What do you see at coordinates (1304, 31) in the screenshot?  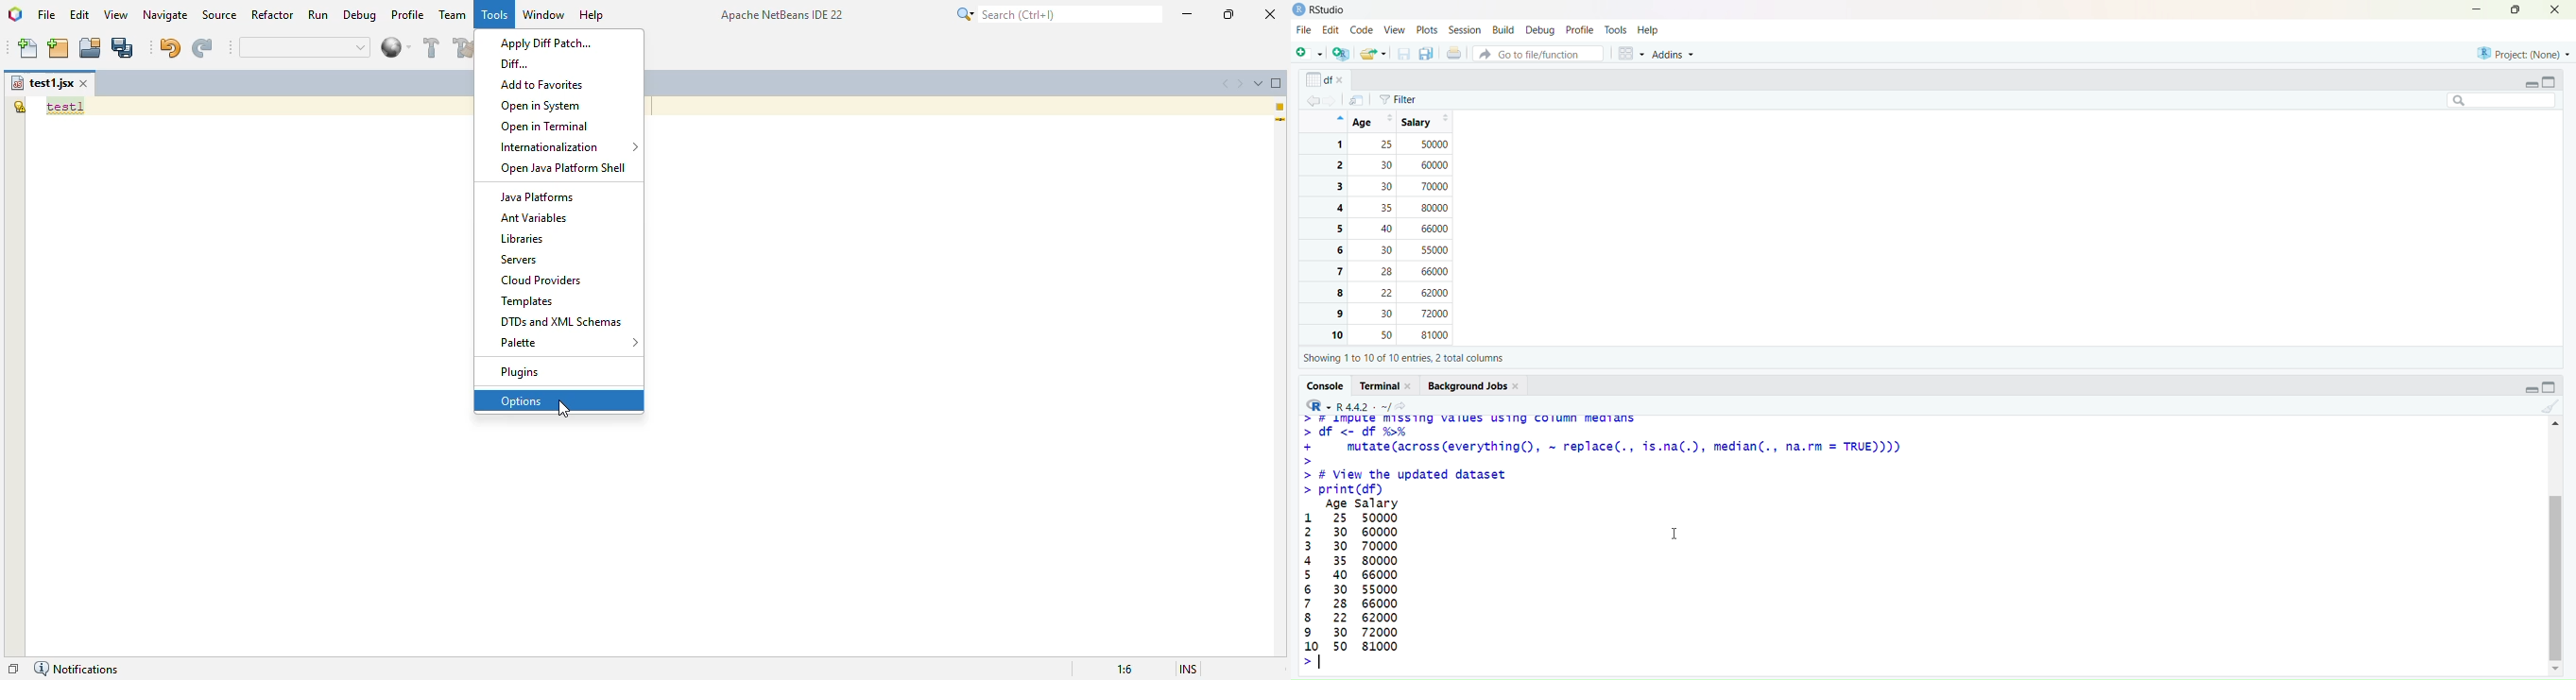 I see `file` at bounding box center [1304, 31].